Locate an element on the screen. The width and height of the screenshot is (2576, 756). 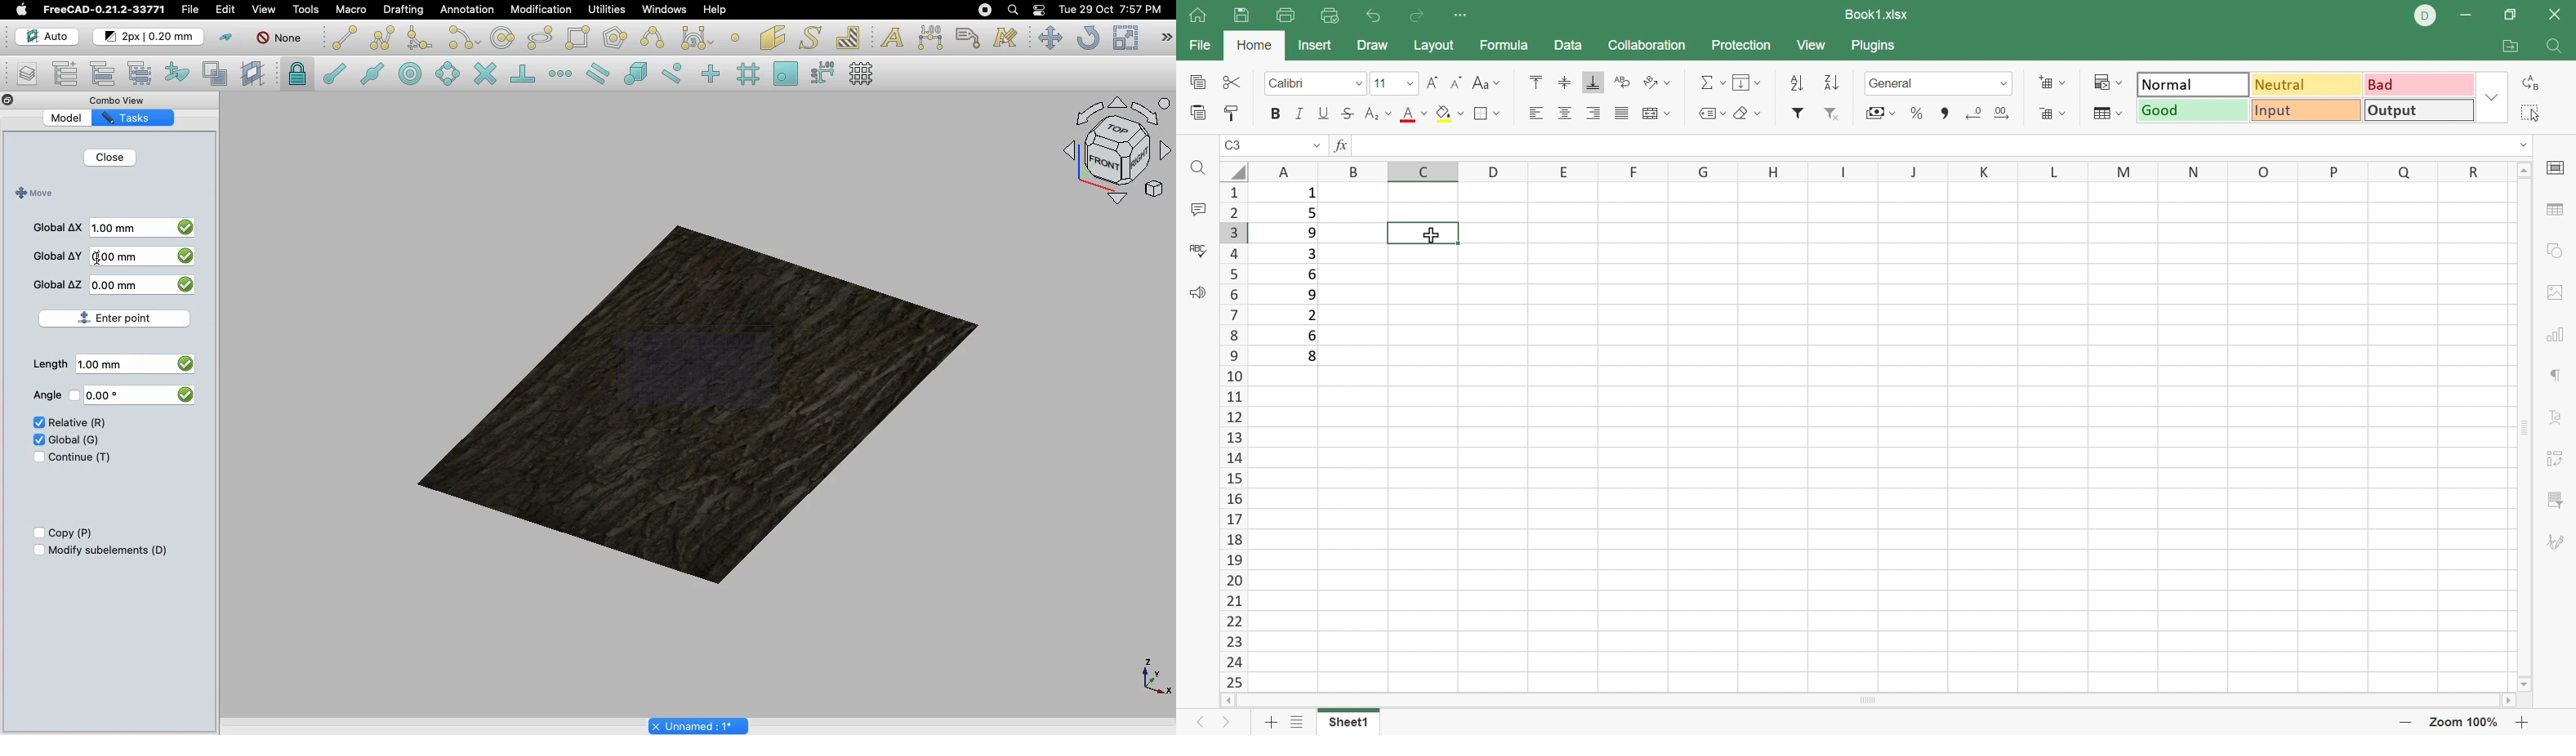
Zoom out is located at coordinates (2404, 725).